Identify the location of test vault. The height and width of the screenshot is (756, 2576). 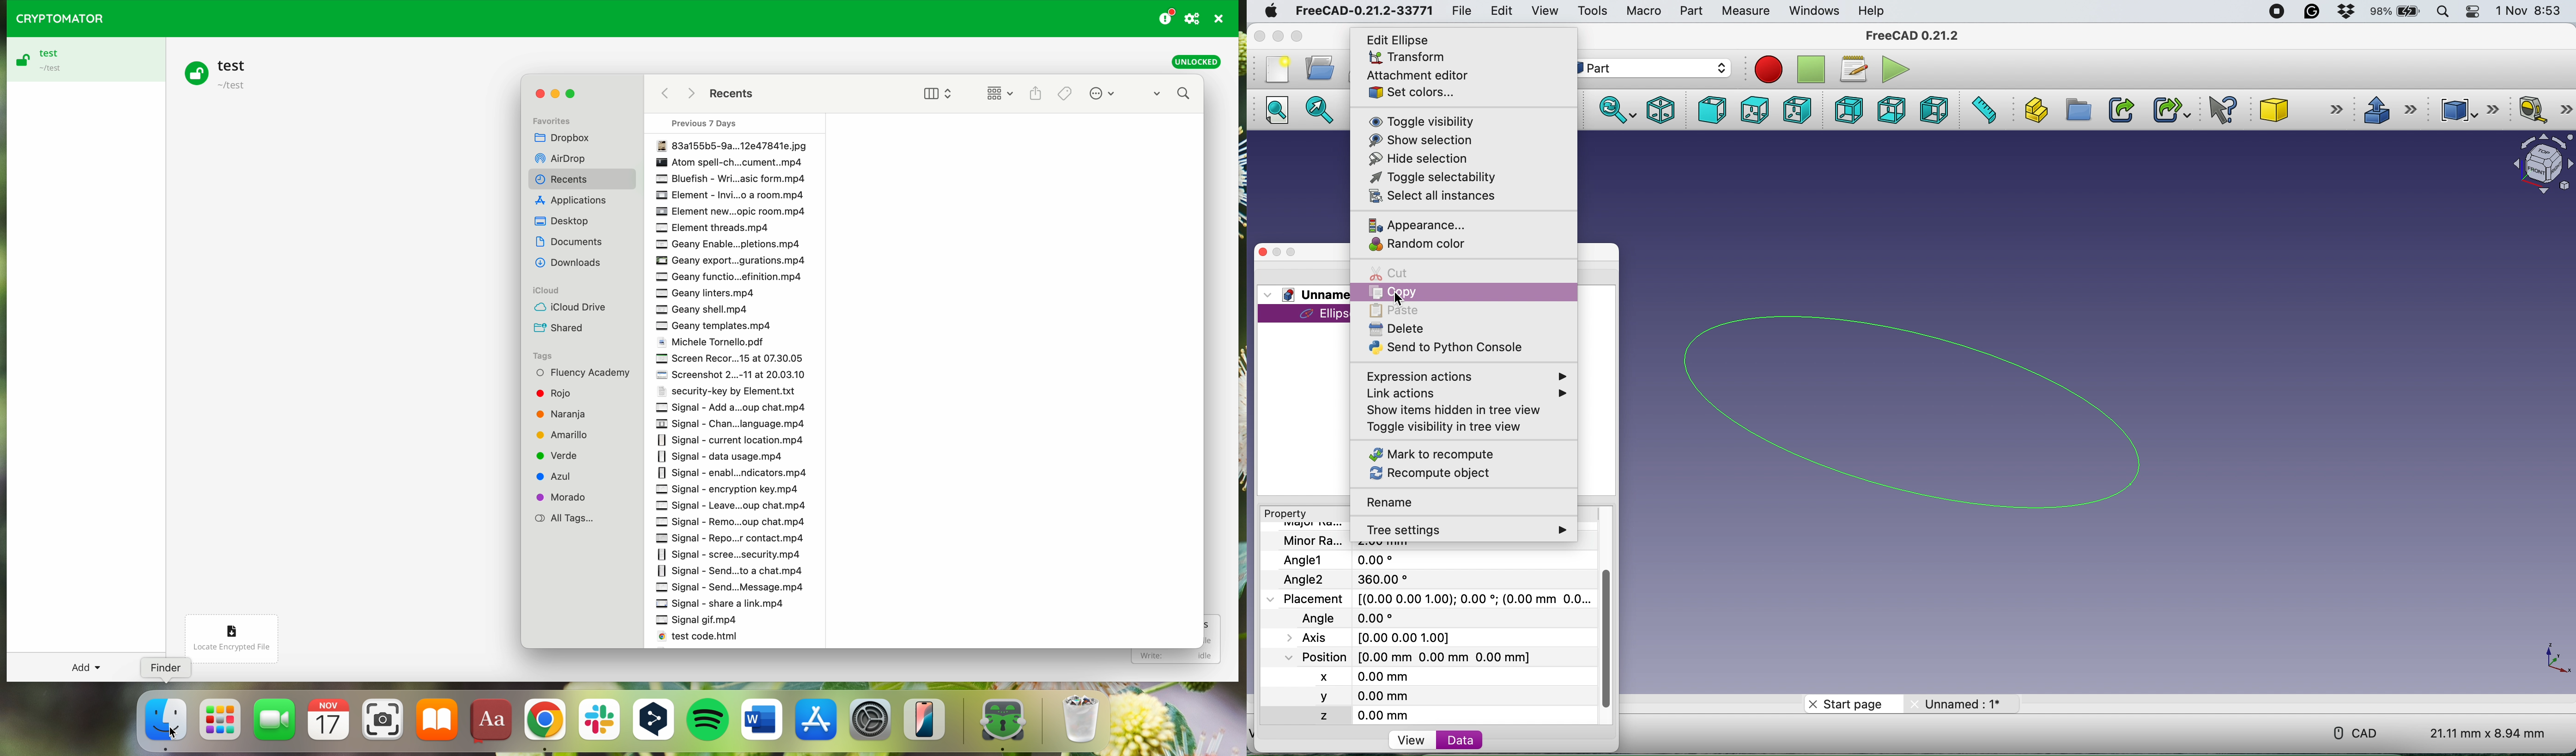
(83, 60).